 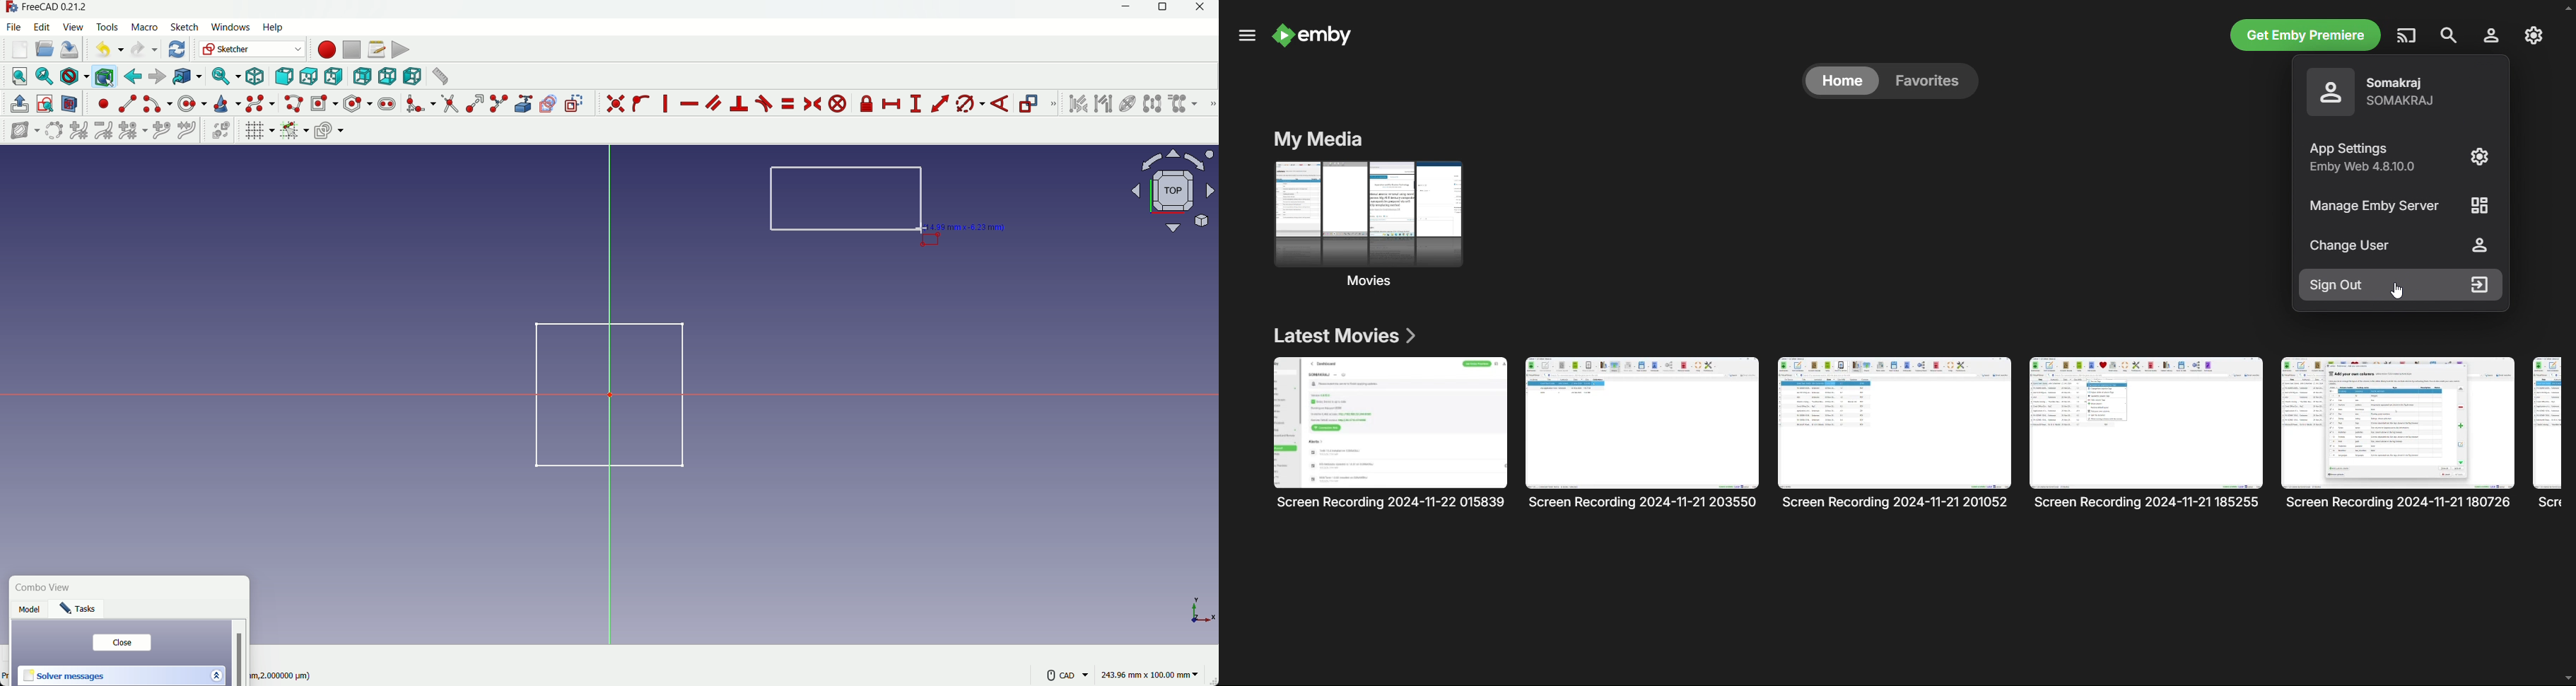 I want to click on create point, so click(x=103, y=104).